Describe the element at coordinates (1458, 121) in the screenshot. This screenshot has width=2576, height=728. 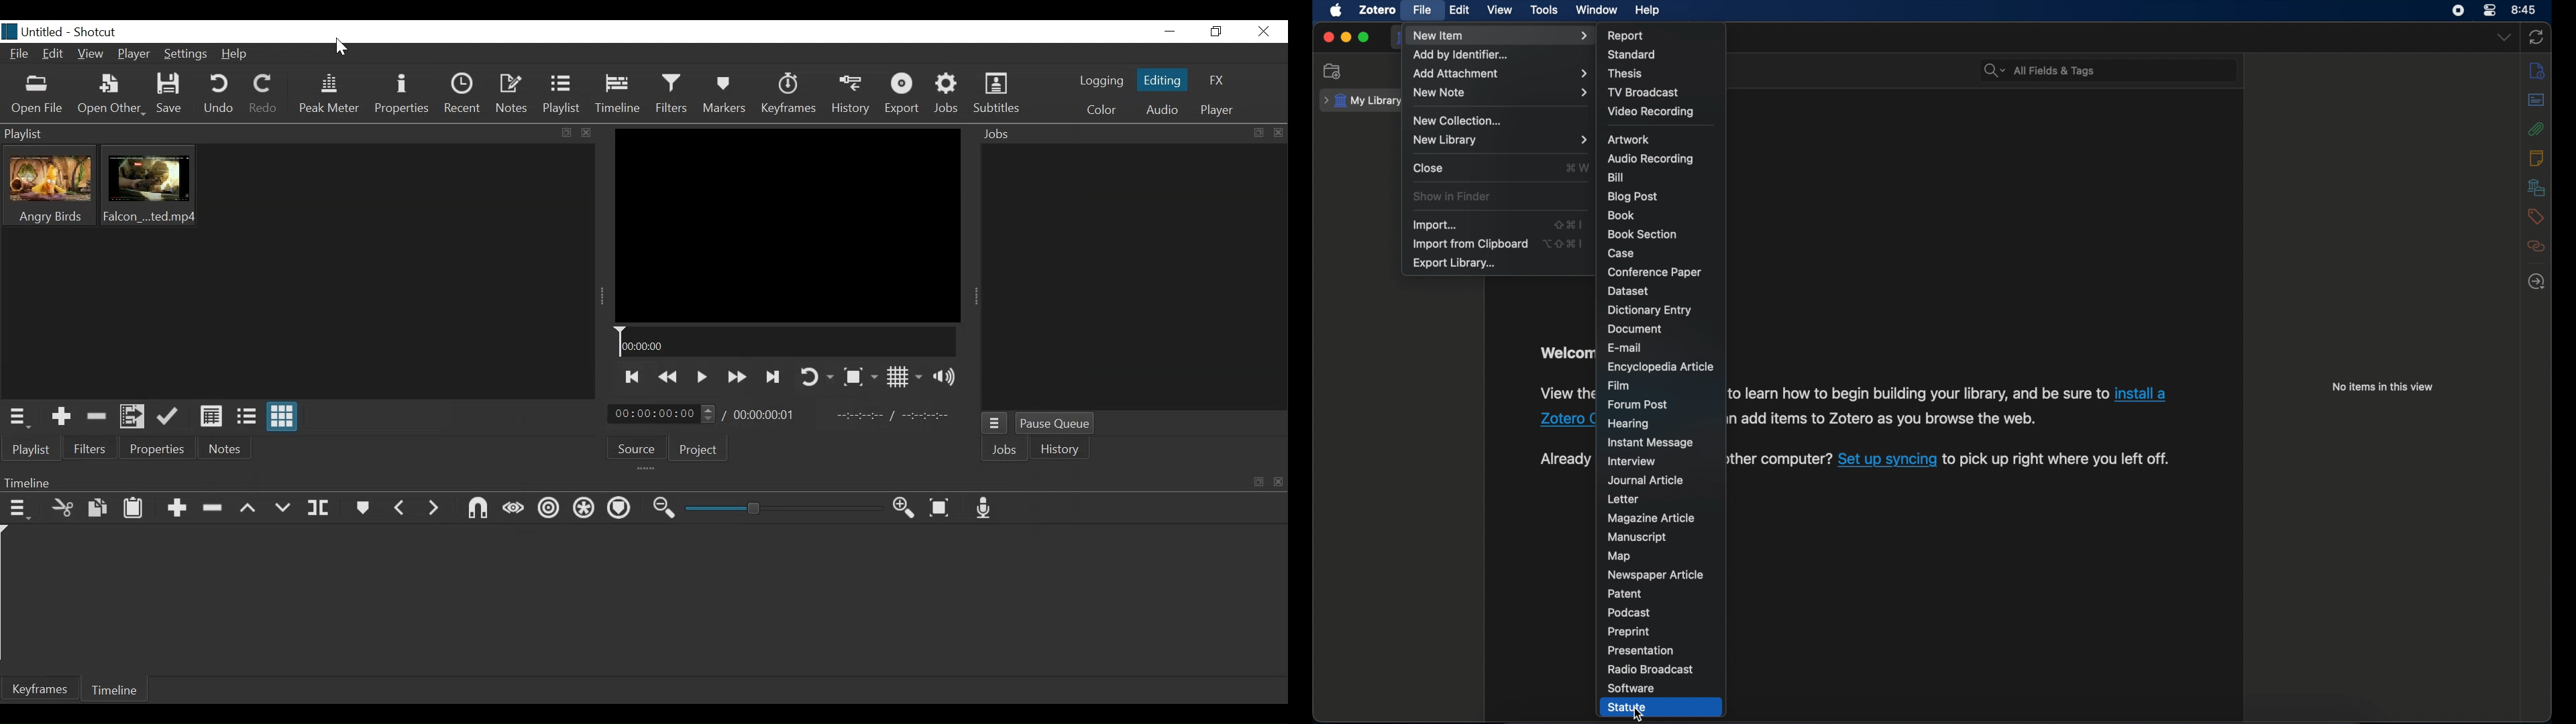
I see `new collection` at that location.